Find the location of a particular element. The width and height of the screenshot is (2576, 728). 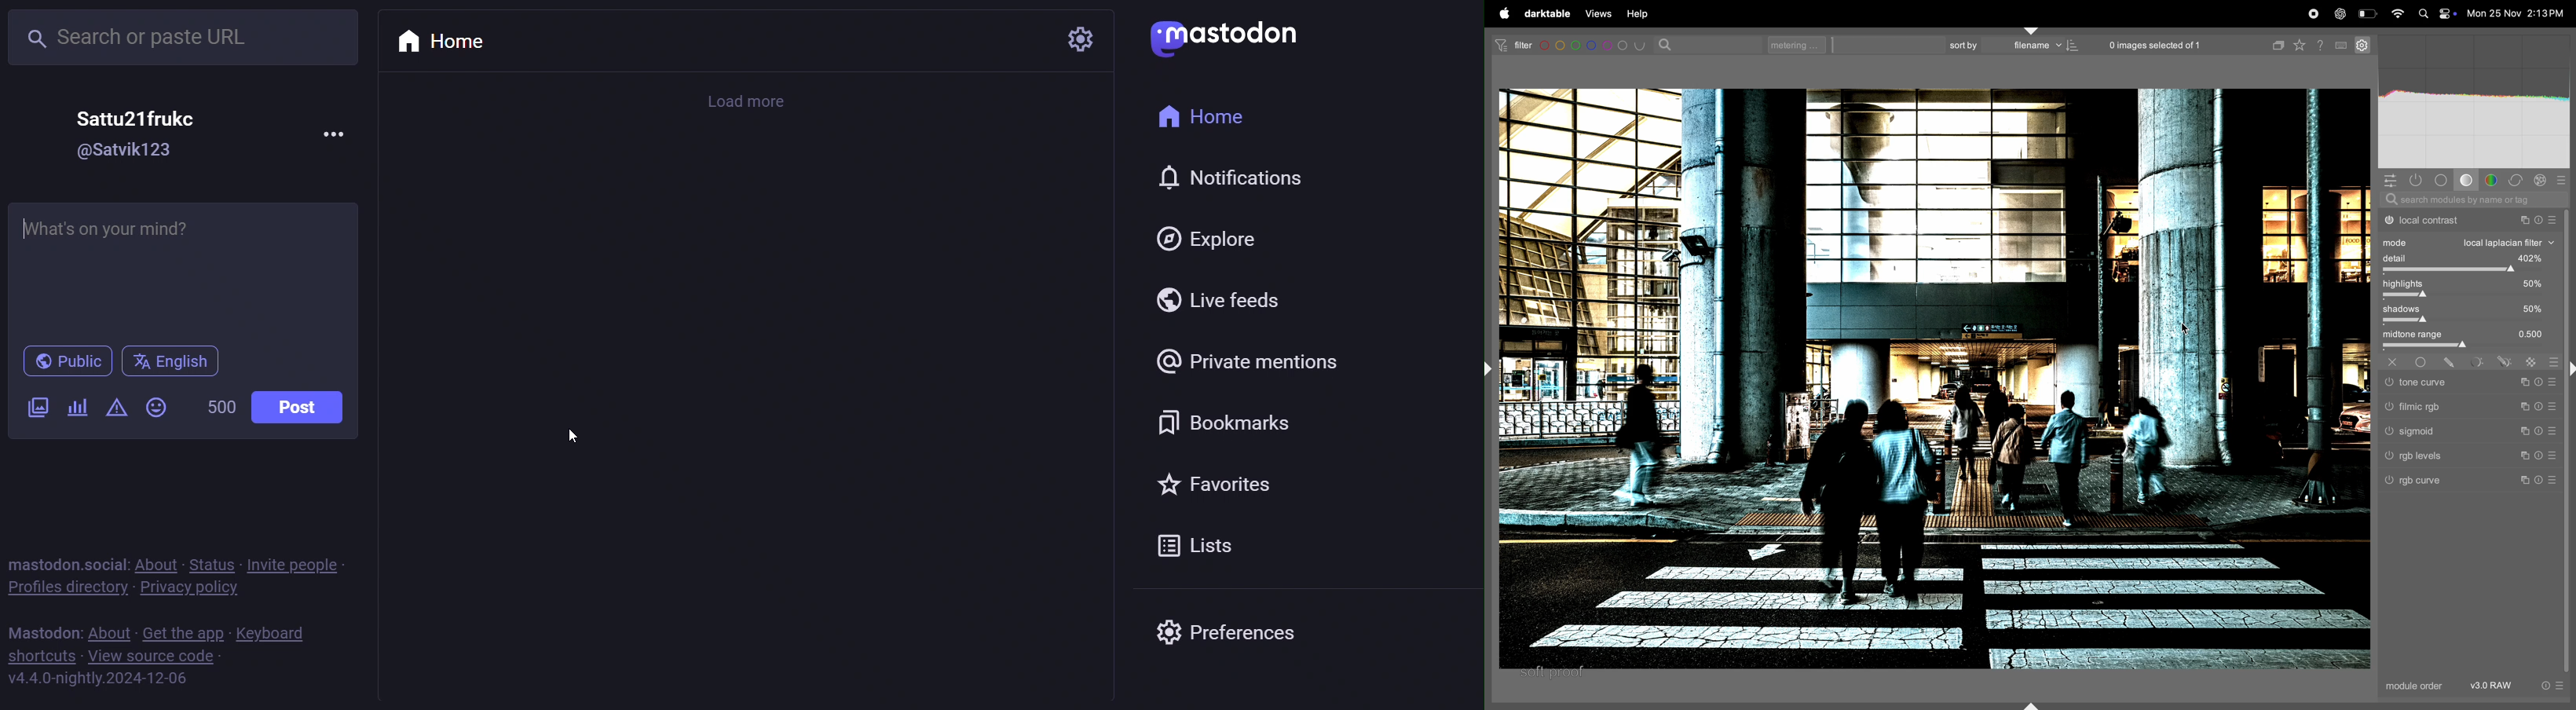

rgb curve is located at coordinates (2464, 482).